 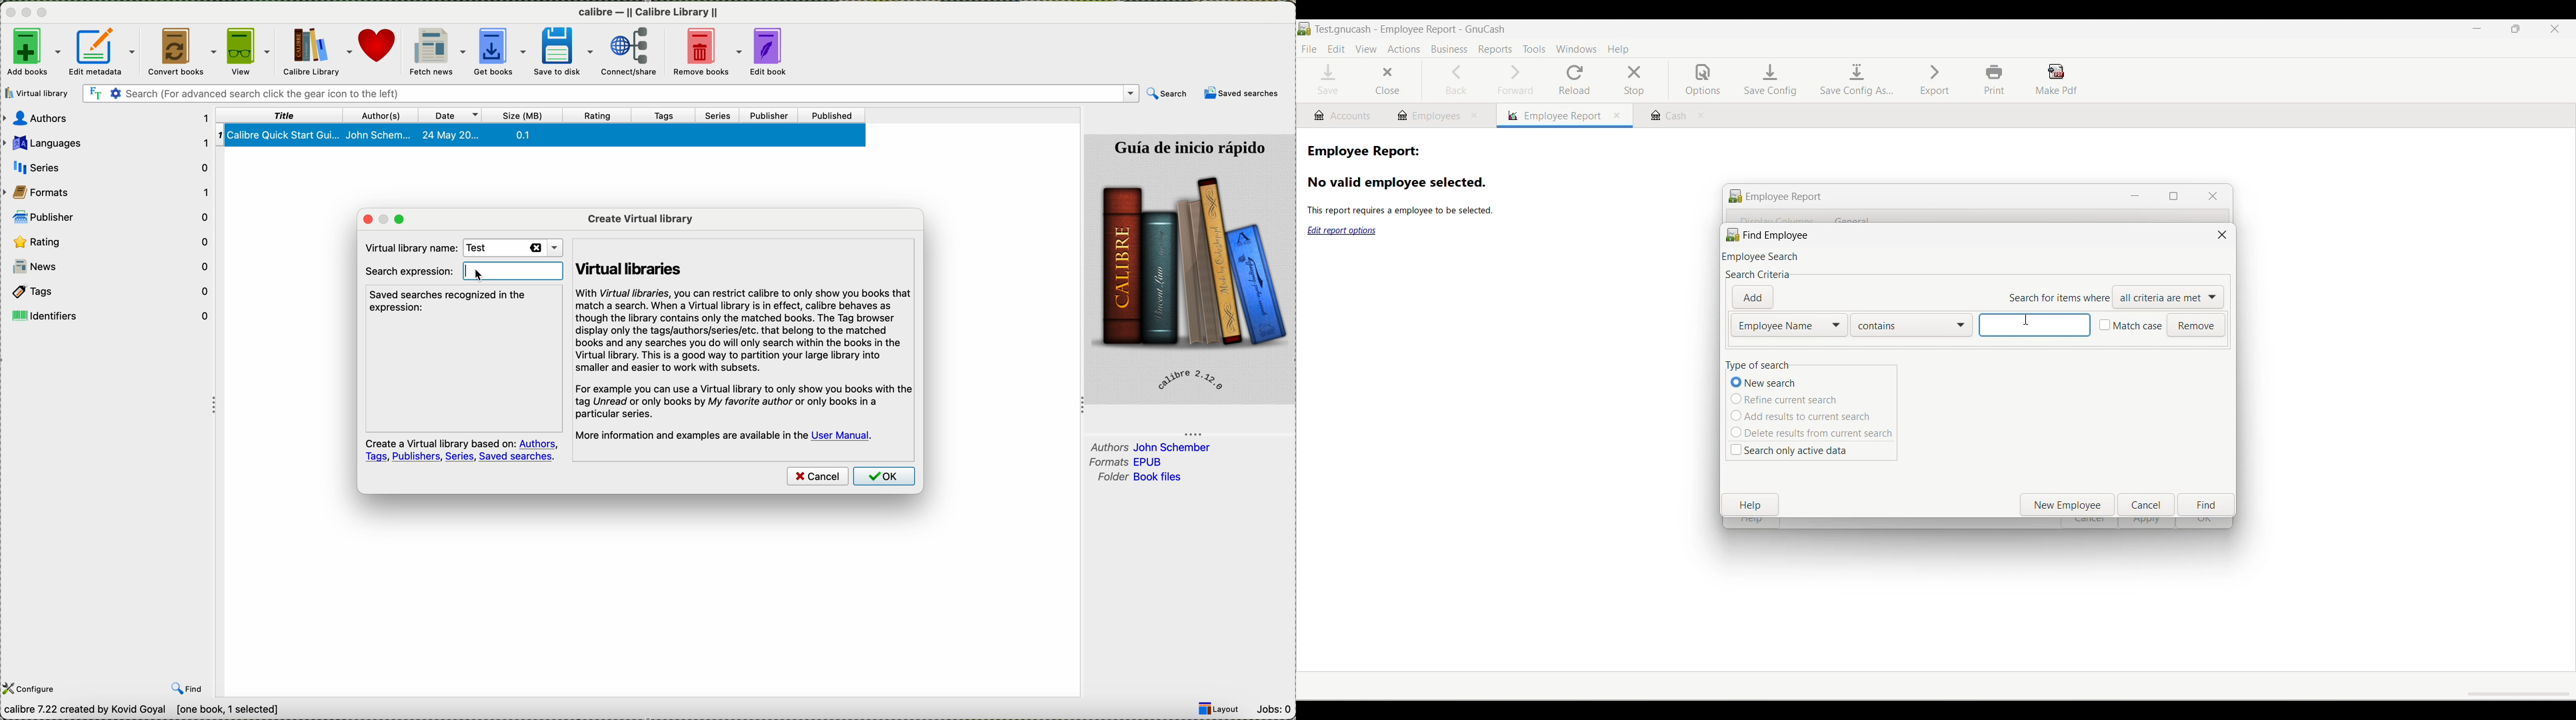 What do you see at coordinates (1223, 709) in the screenshot?
I see `layout` at bounding box center [1223, 709].